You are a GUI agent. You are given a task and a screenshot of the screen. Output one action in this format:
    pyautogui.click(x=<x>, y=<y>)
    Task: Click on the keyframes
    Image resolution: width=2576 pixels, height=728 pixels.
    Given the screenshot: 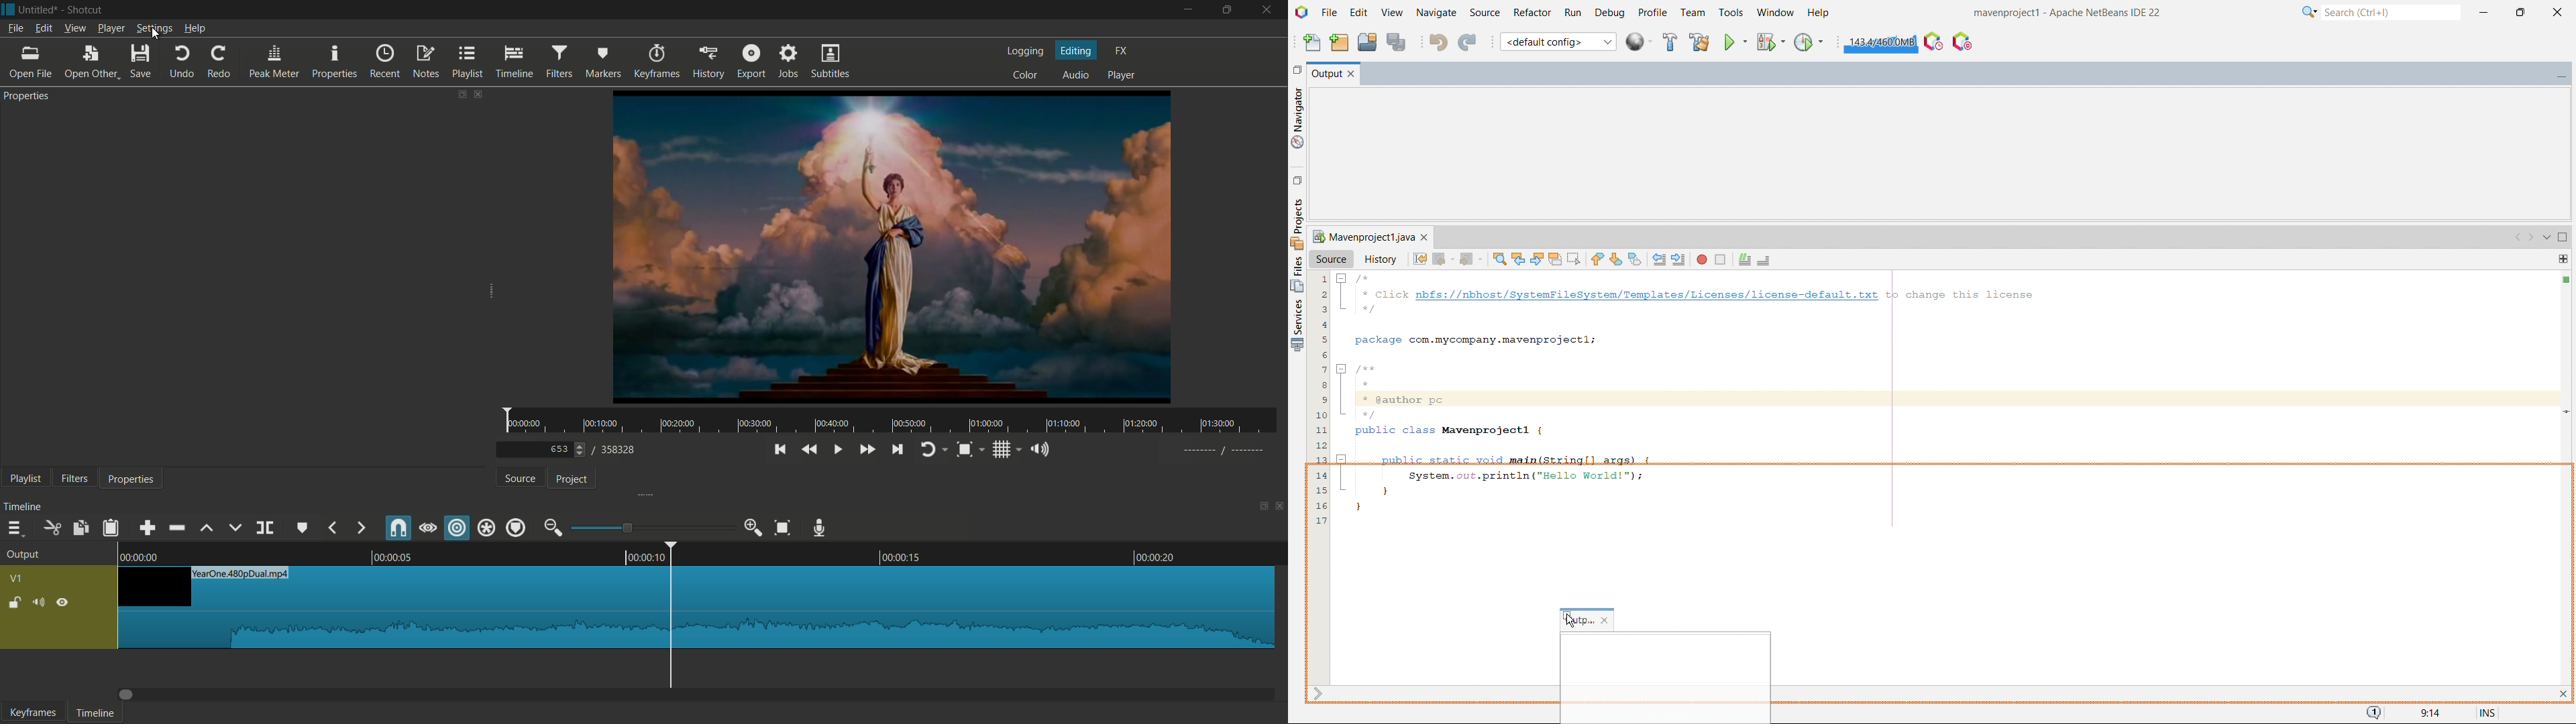 What is the action you would take?
    pyautogui.click(x=35, y=713)
    